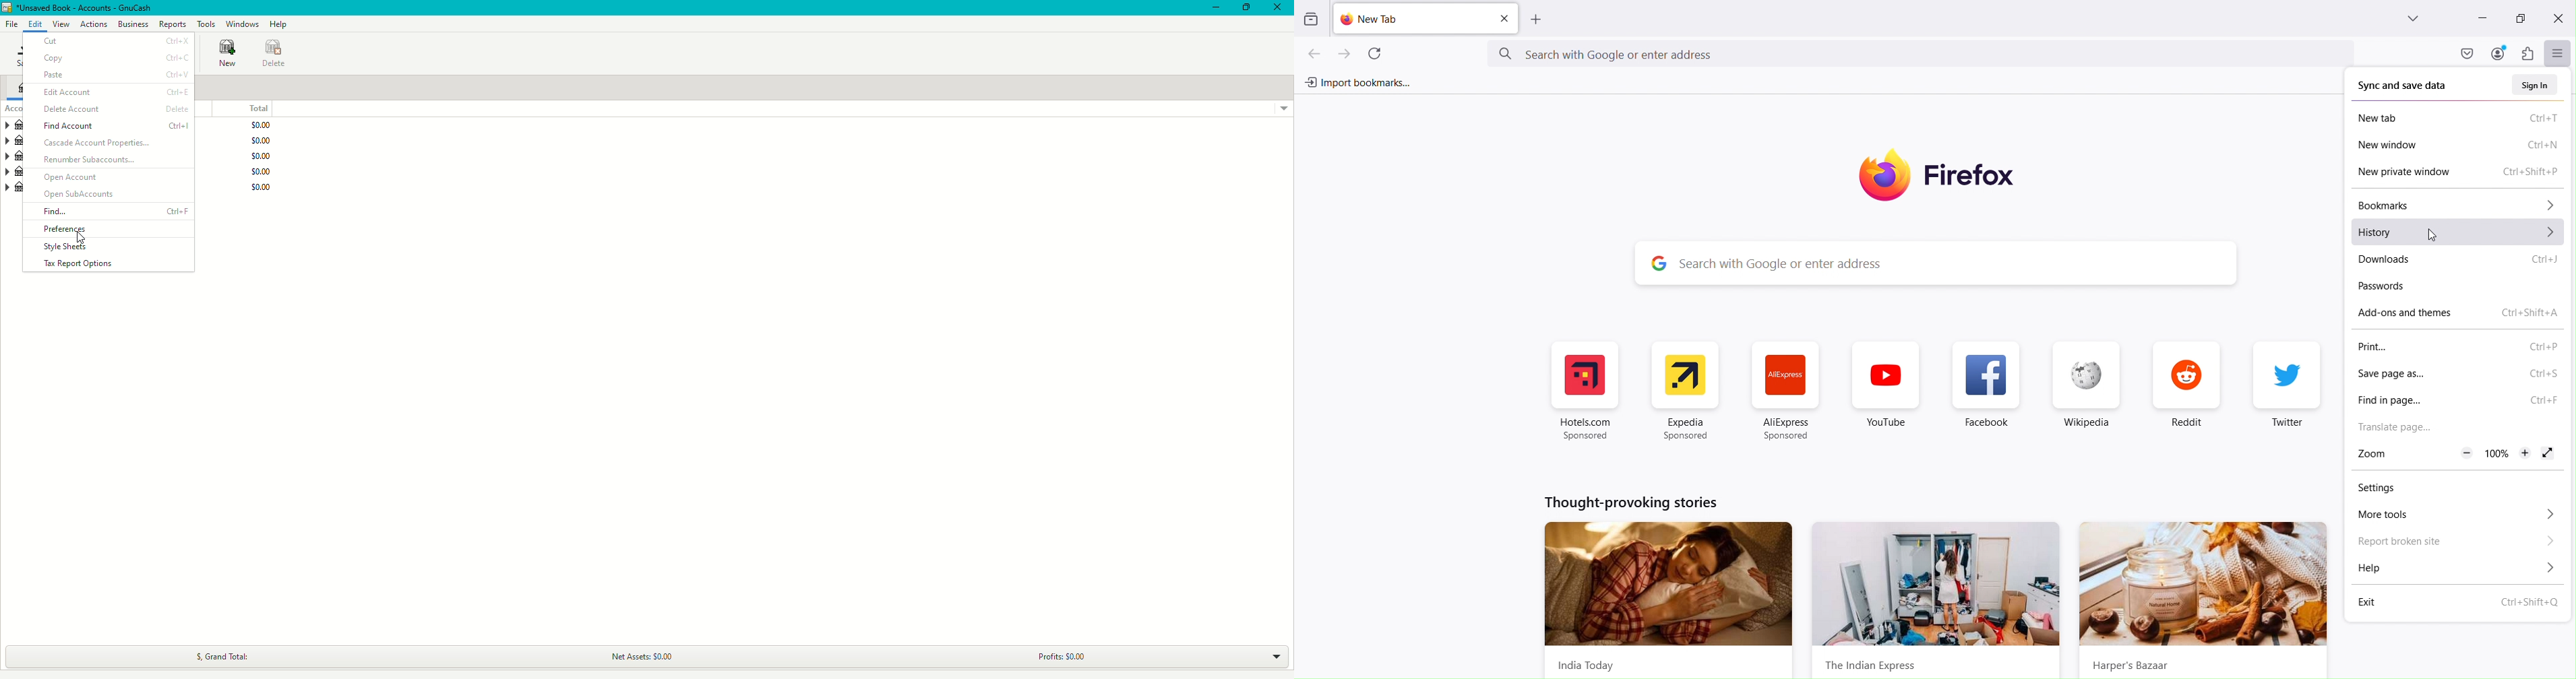 Image resolution: width=2576 pixels, height=700 pixels. Describe the element at coordinates (2462, 601) in the screenshot. I see `Exit` at that location.